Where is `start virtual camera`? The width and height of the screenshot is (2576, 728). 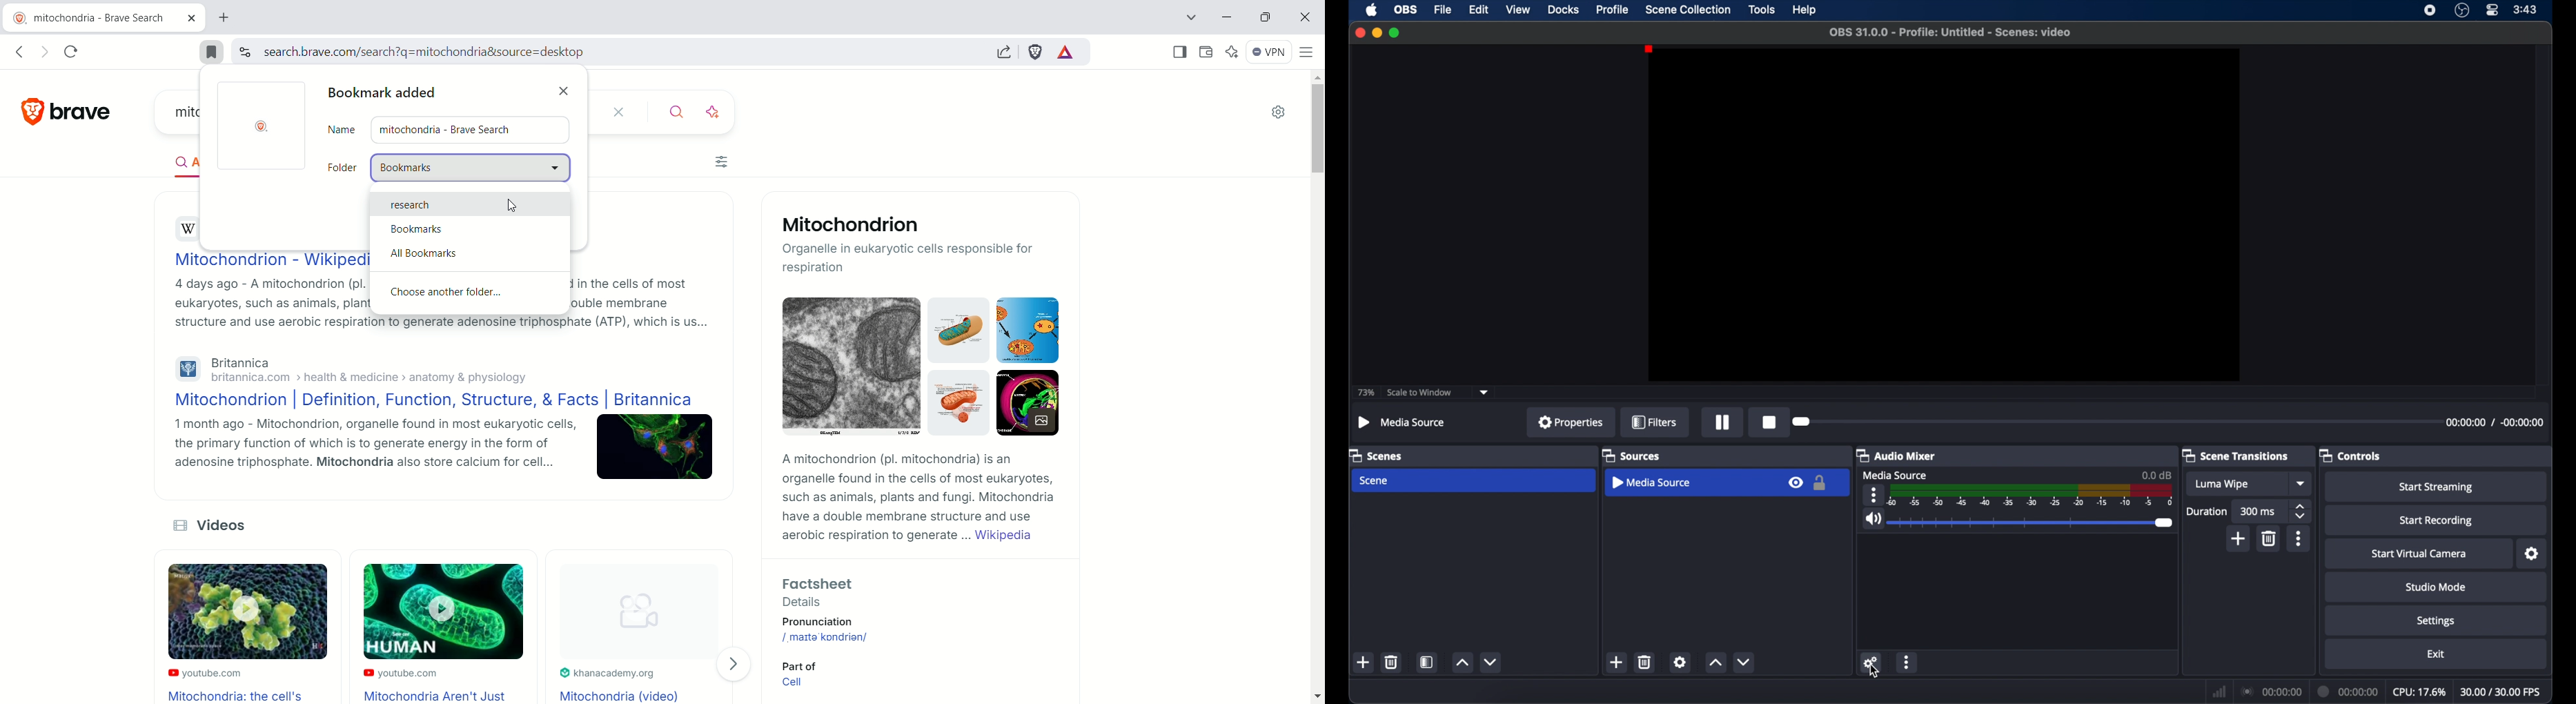
start virtual camera is located at coordinates (2419, 554).